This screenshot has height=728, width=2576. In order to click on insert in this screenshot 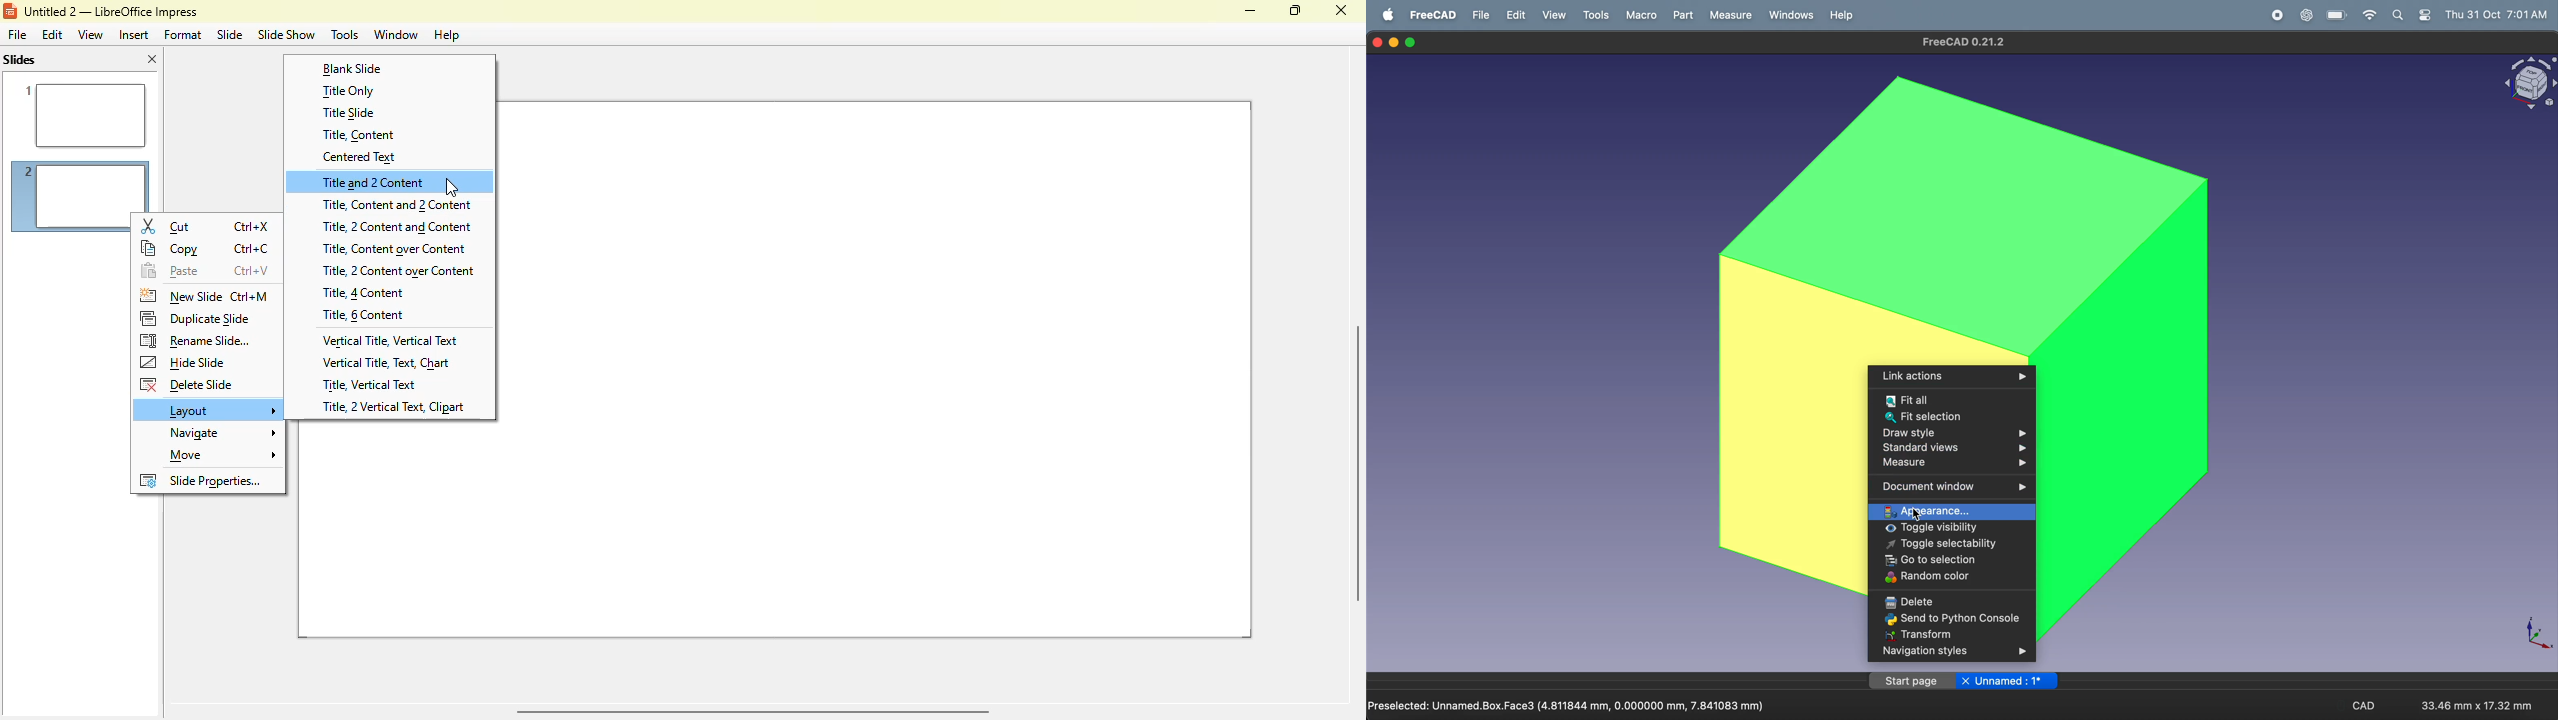, I will do `click(133, 35)`.